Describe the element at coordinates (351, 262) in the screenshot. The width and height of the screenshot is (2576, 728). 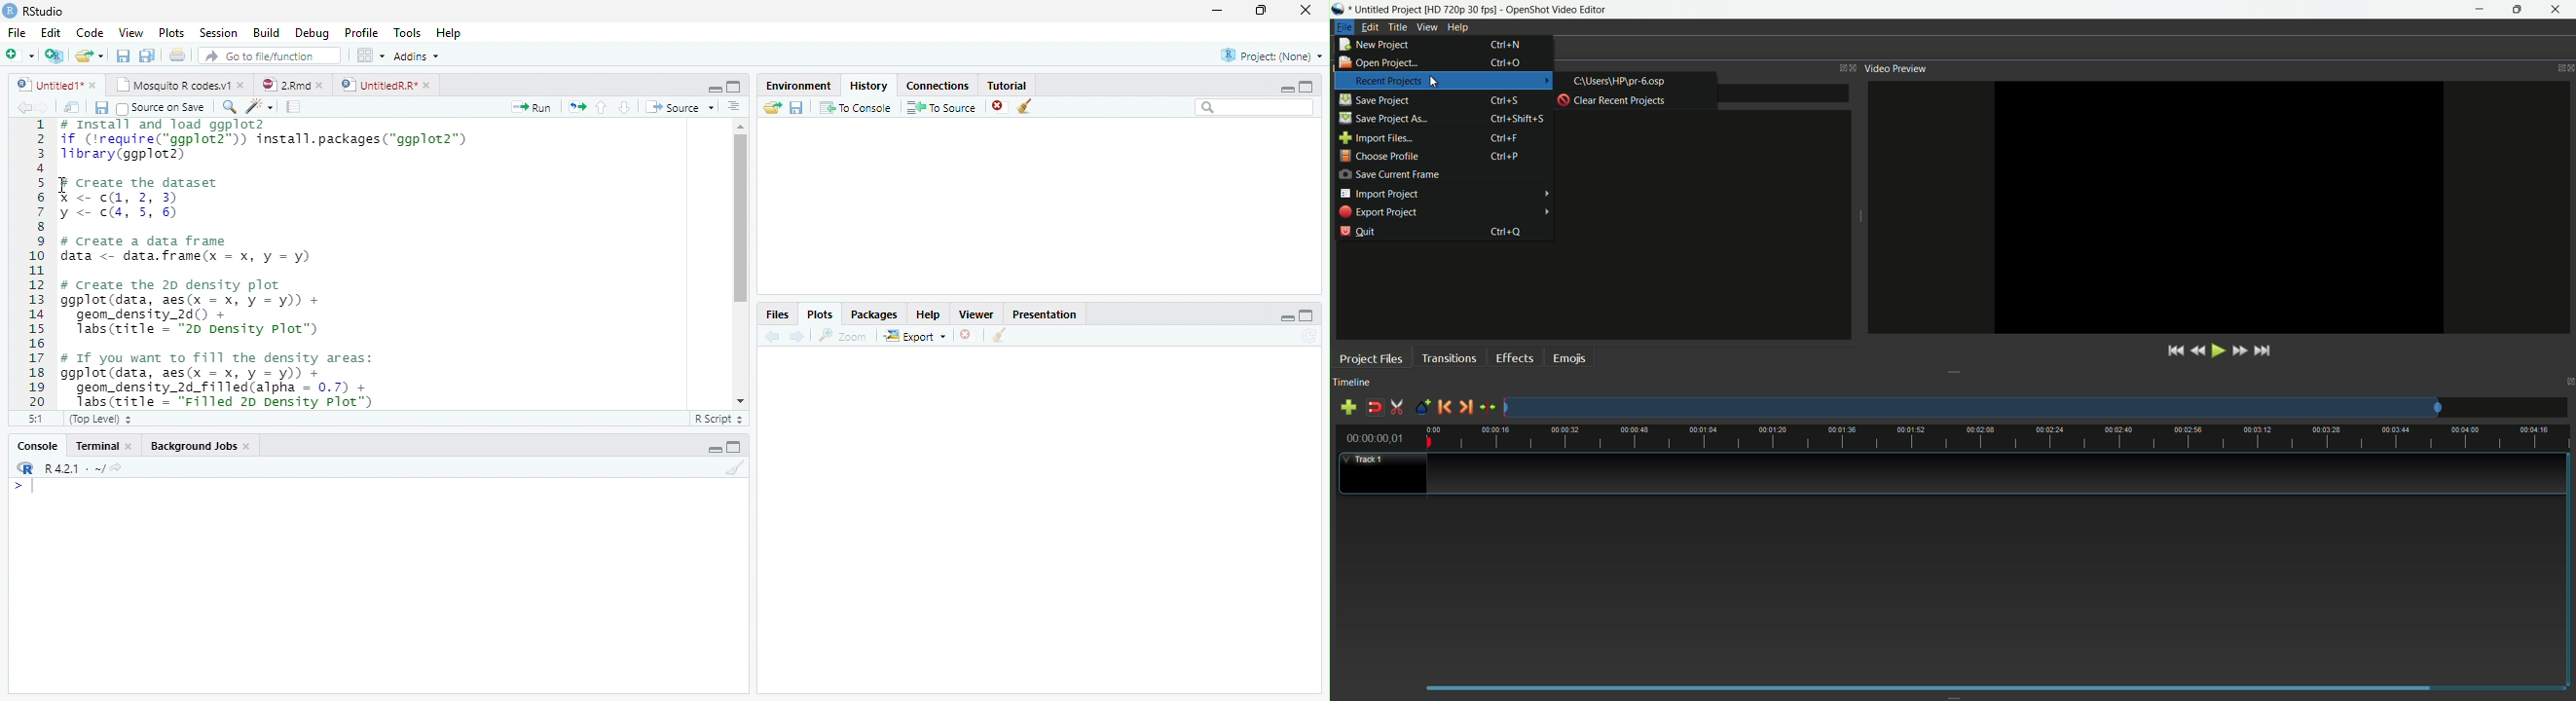
I see `1 # Install and load ggplot2
2 if (irequire(“ggplot2”)) install.packages(“ggplot2”)
3 library(ggplot2)

4

5 J Create the dataset
6 x <c@, 2,3)

7 y<cG 5 8)

8

9 # create a data frame

10 data <- data.frame(x = x, y = y)

11
12 # create the 20 density plot
13 ggplot(data, aes(x = x, y = y)) +
14  geom_density_2d() +
15 labs(title - "20 Density Plot")

16
17 # If you want to fill the density areas:

18 ggplot(data, aes(x = x, y = y)) +
19 geom_density_2d_filled(alpha = 0.7) +
20  labs(title - “Filled 20 Density Plot™)` at that location.